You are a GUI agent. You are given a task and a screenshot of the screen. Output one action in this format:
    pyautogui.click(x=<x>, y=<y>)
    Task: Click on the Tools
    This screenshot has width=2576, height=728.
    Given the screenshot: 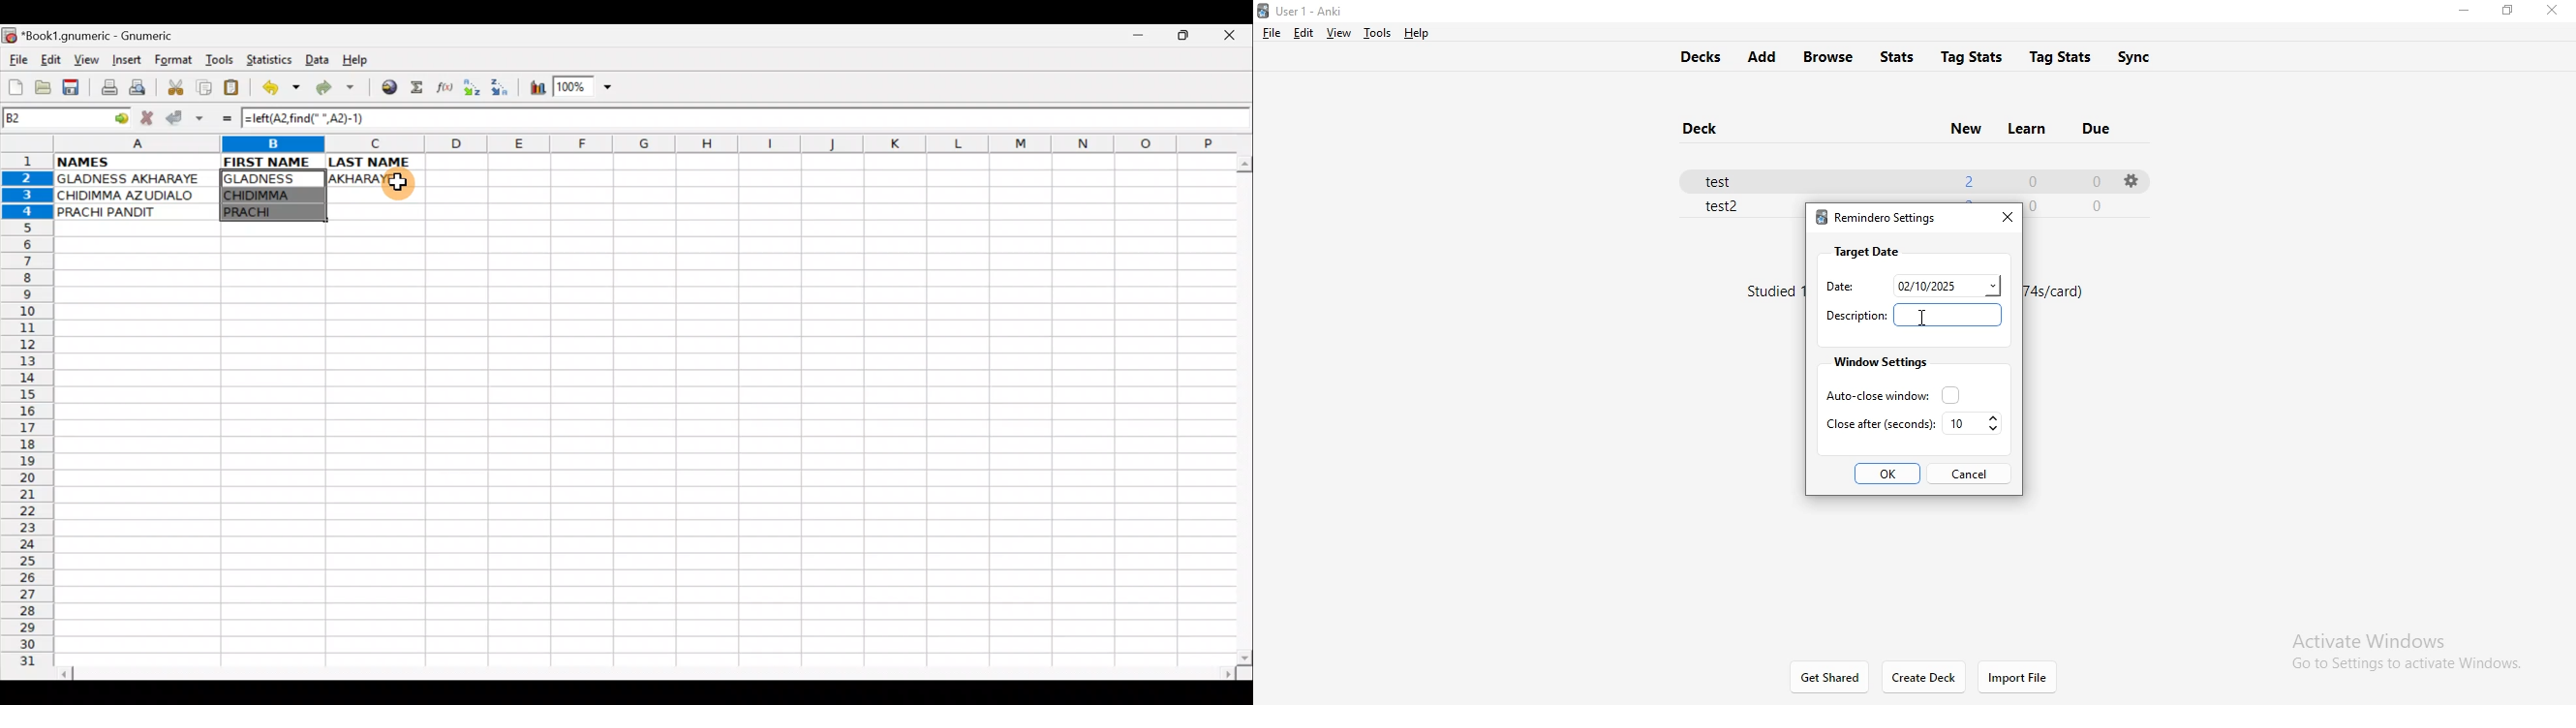 What is the action you would take?
    pyautogui.click(x=221, y=60)
    